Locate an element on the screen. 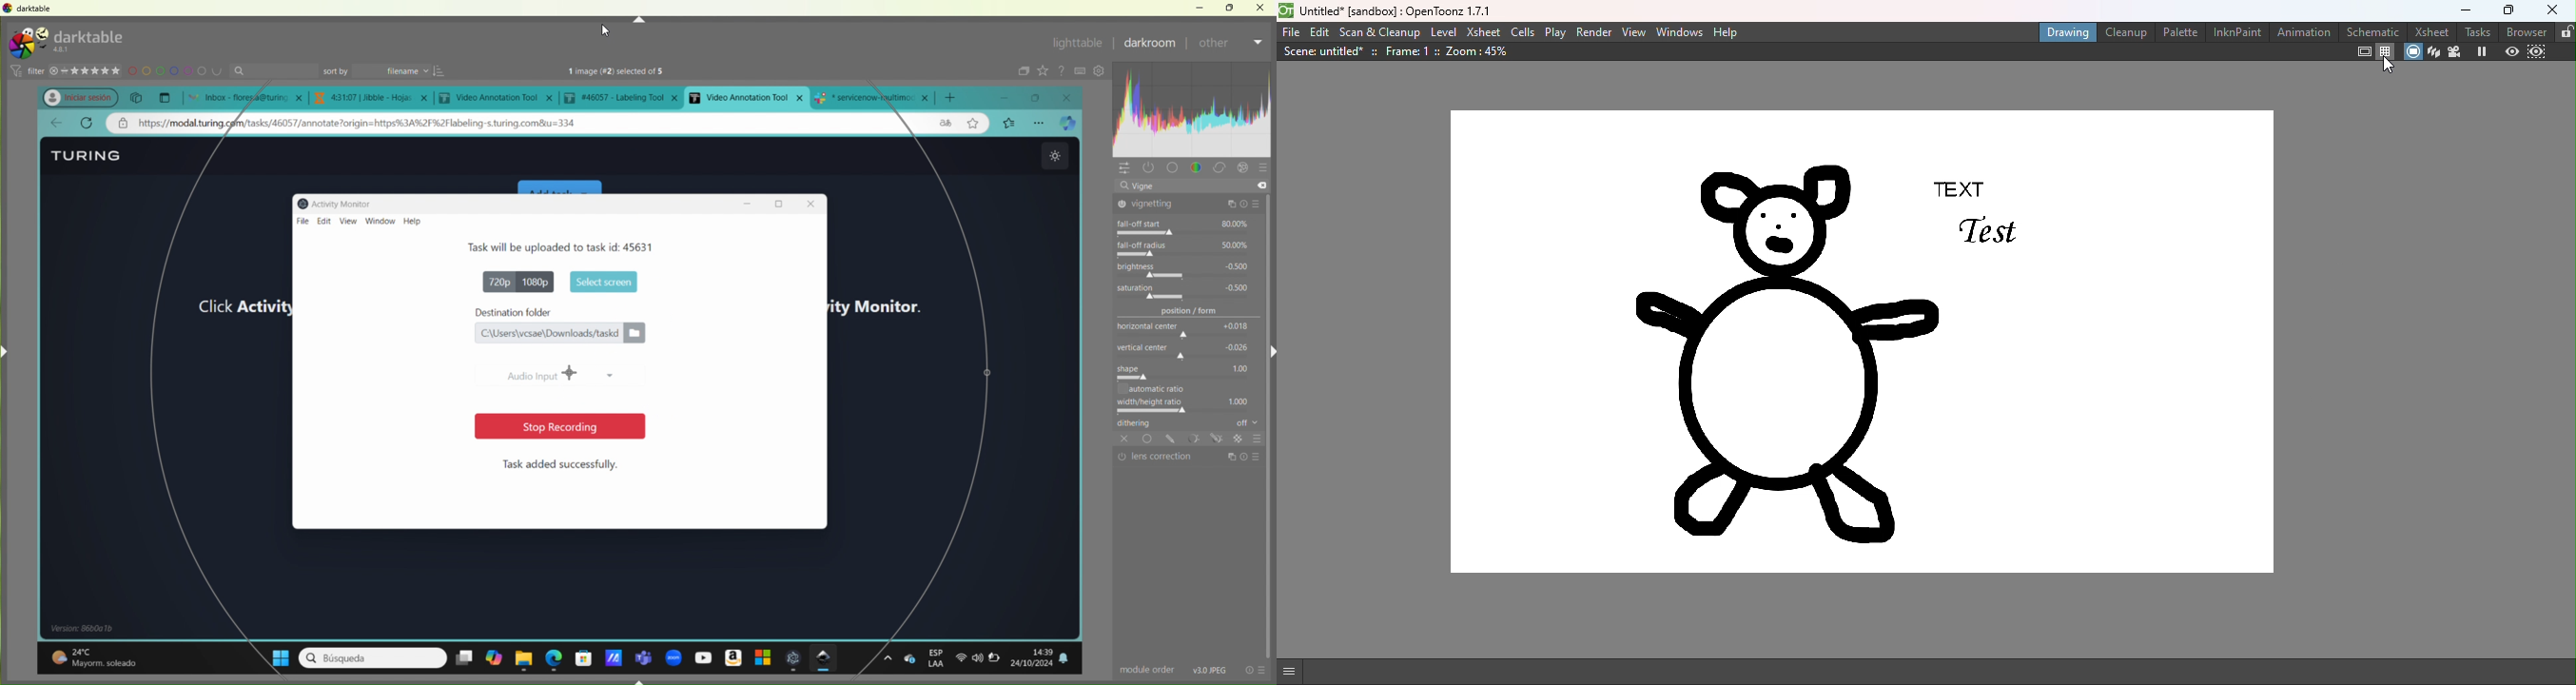 The height and width of the screenshot is (700, 2576). customization is located at coordinates (1194, 119).